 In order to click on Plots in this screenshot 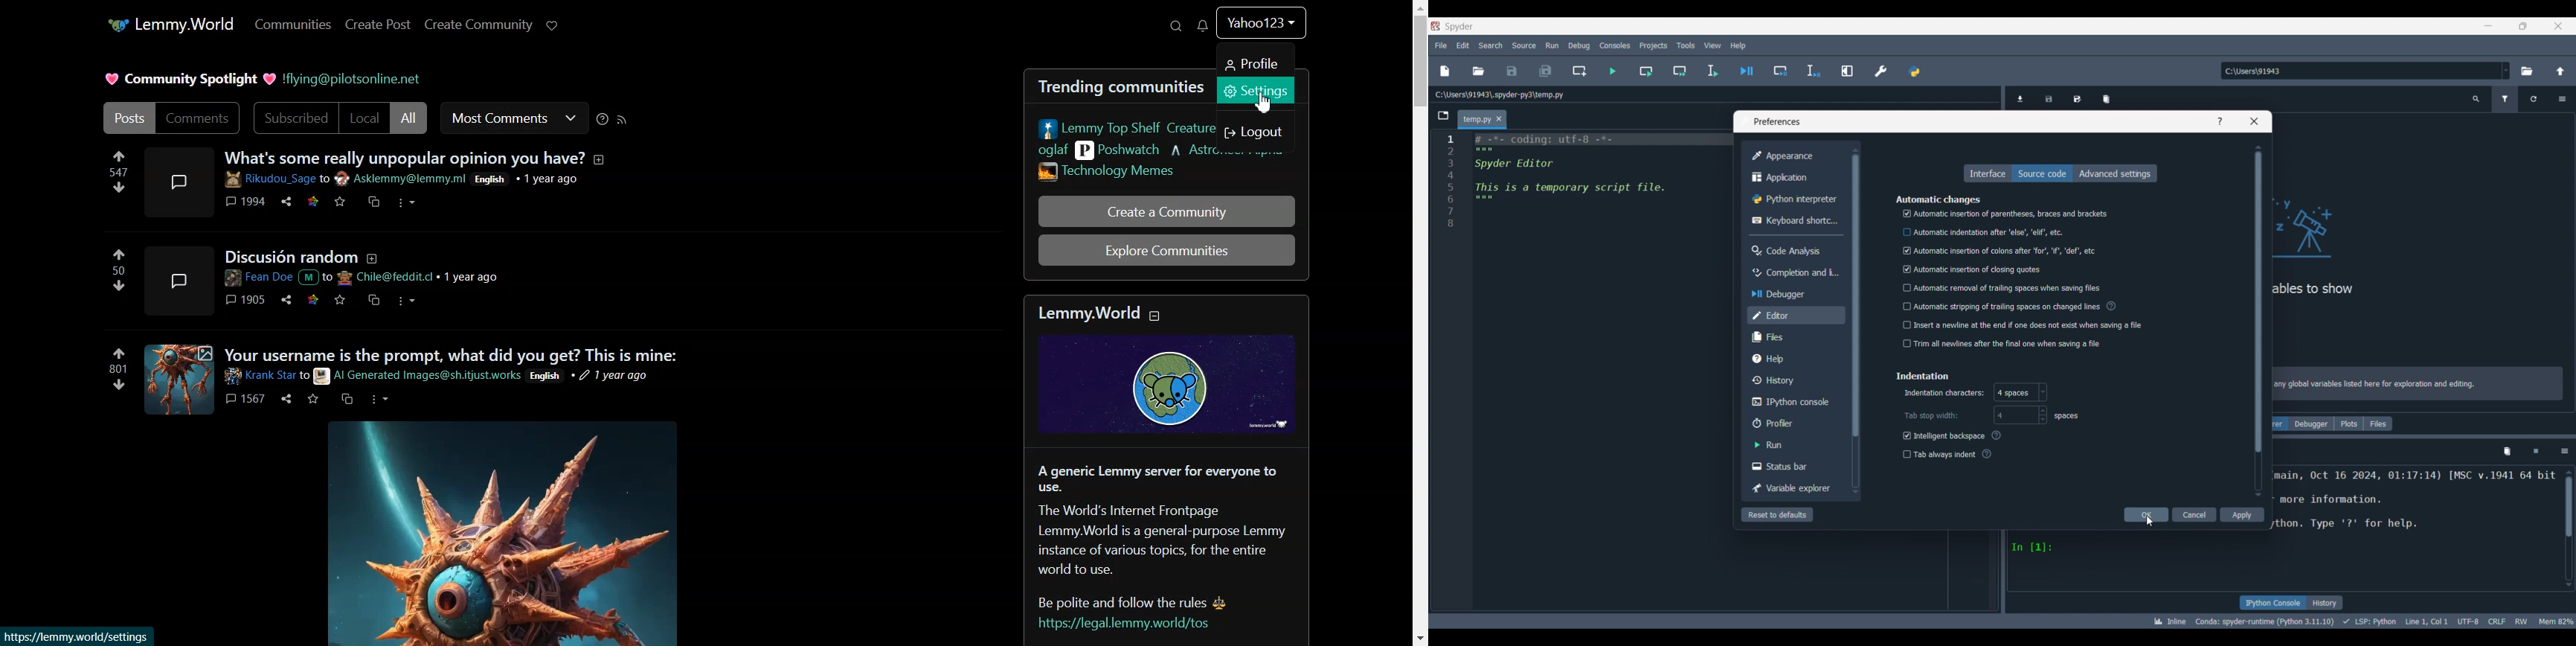, I will do `click(2349, 423)`.